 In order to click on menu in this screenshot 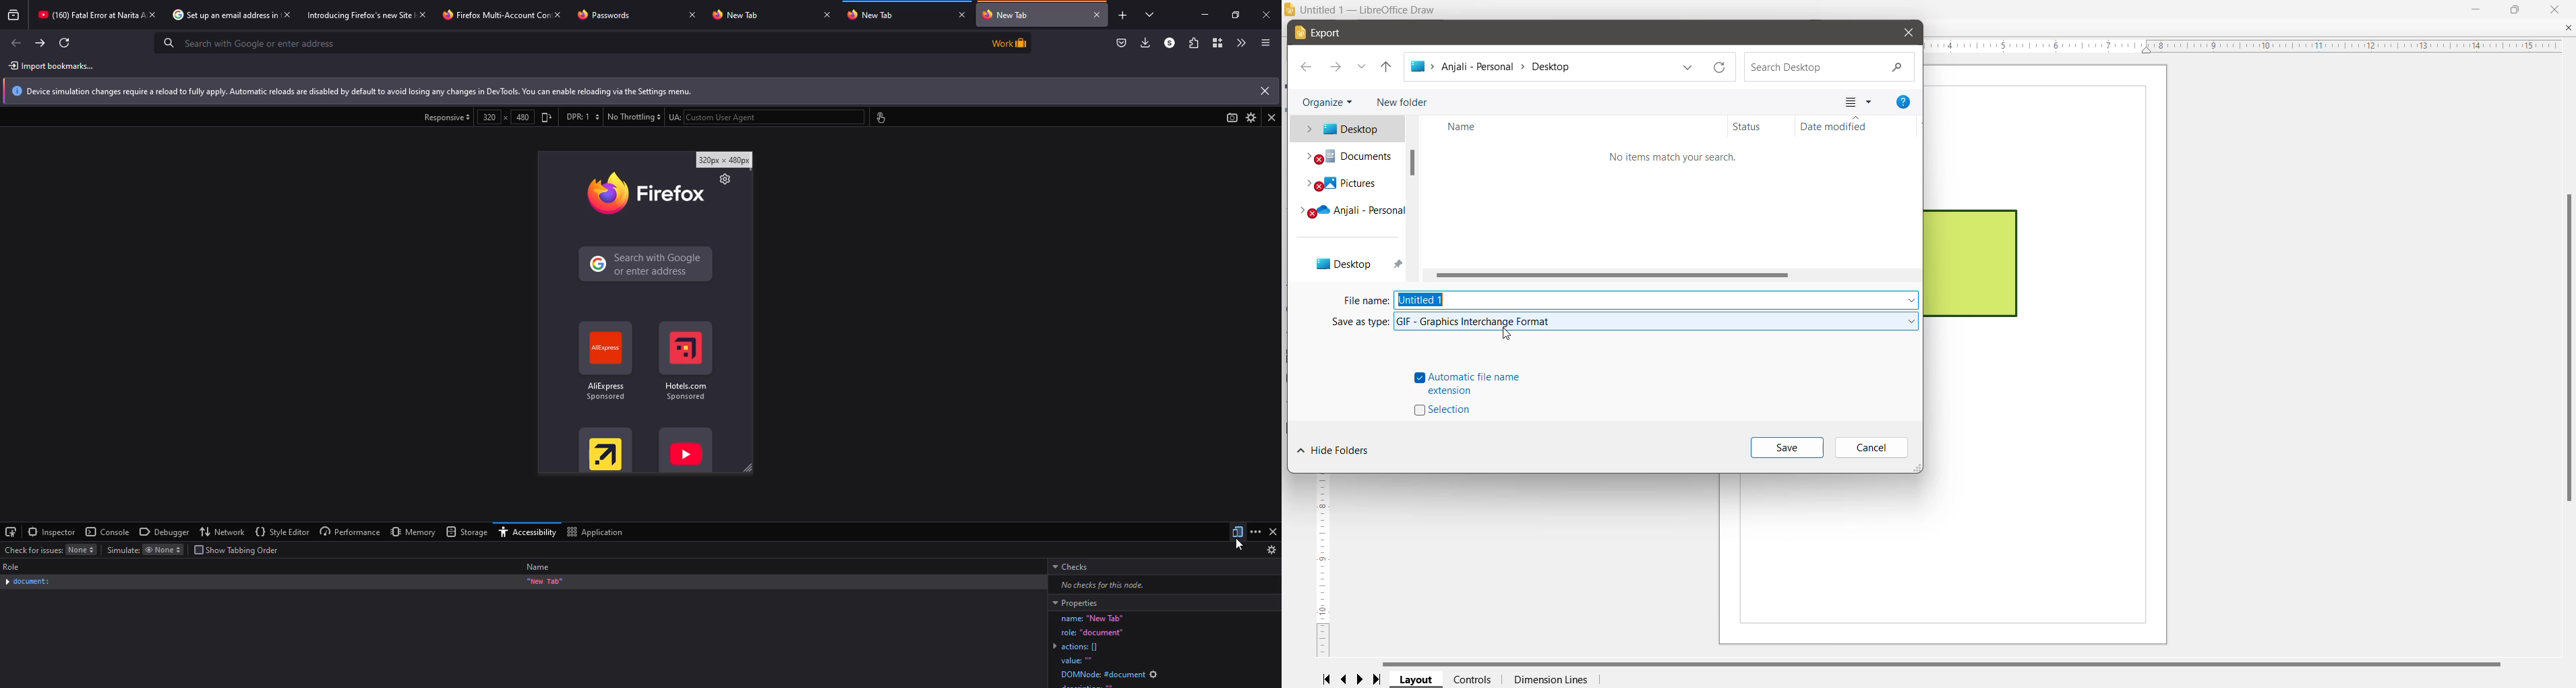, I will do `click(1266, 43)`.